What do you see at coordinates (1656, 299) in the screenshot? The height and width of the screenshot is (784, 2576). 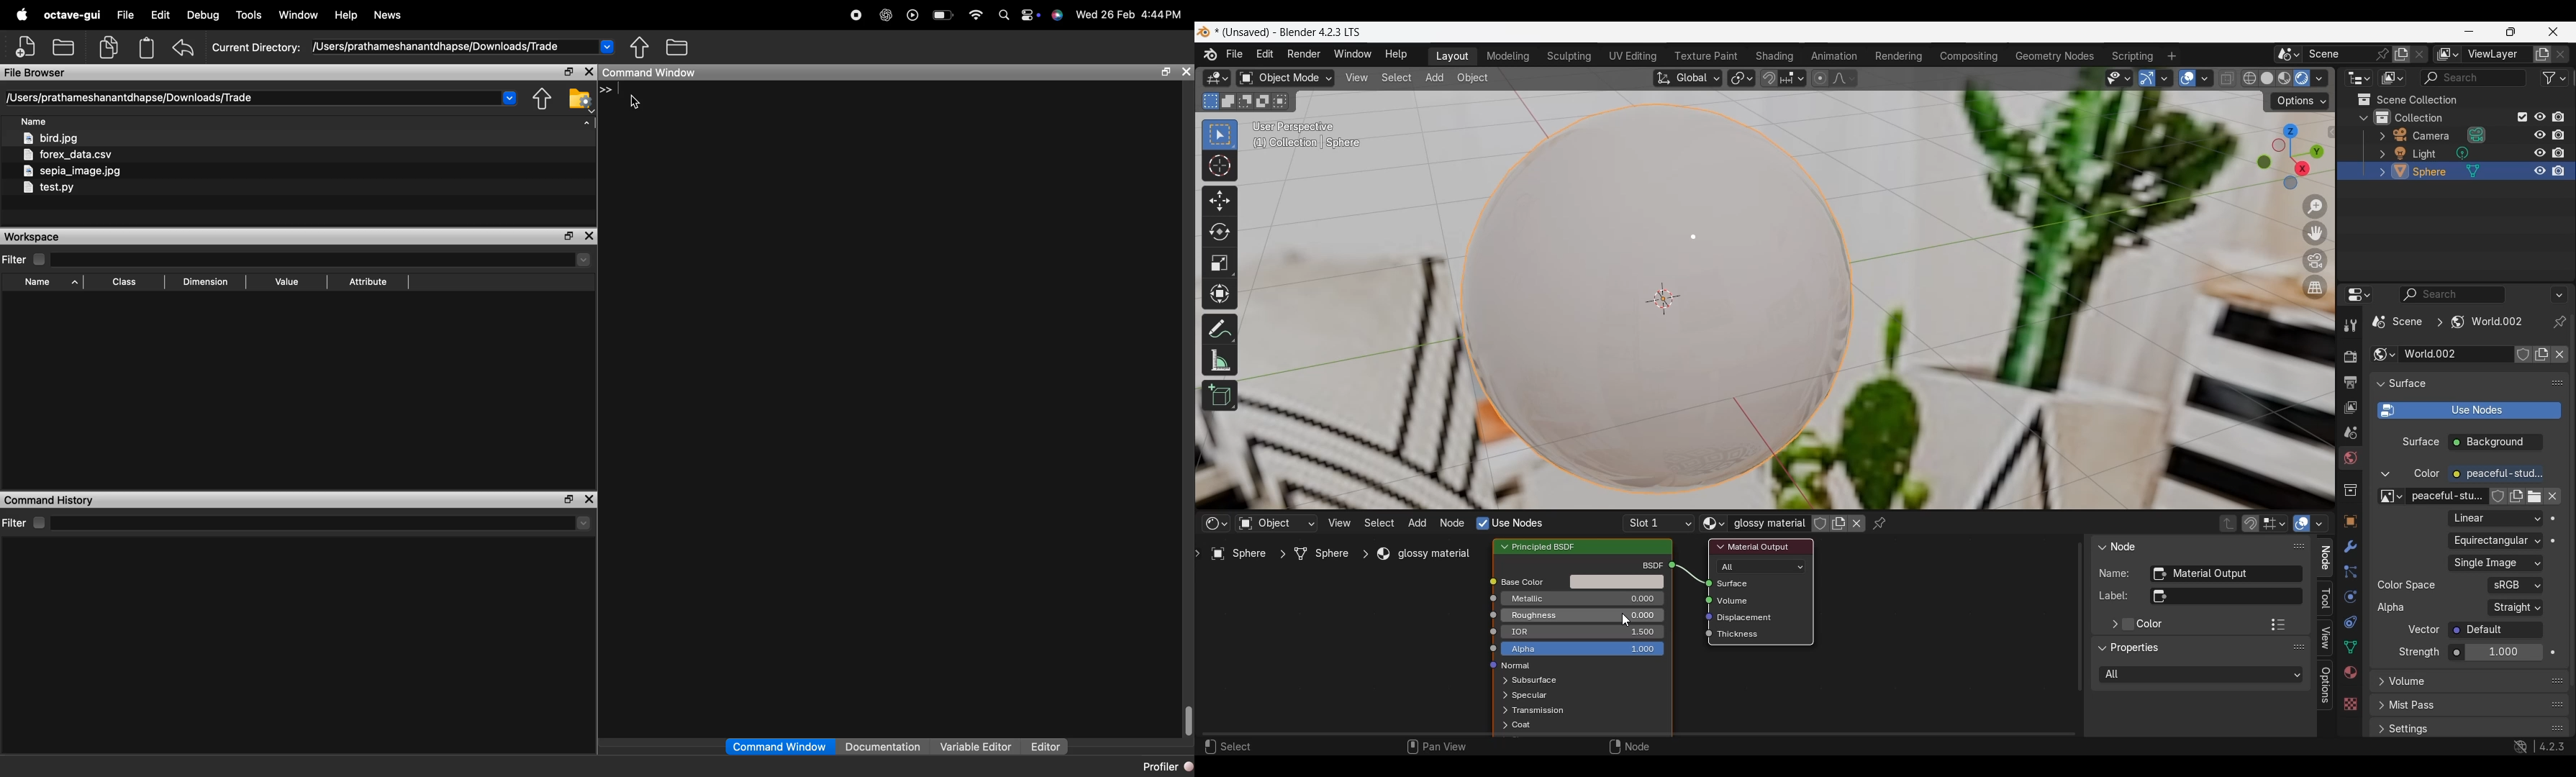 I see `Sphere material changed to glossy reflecting background` at bounding box center [1656, 299].